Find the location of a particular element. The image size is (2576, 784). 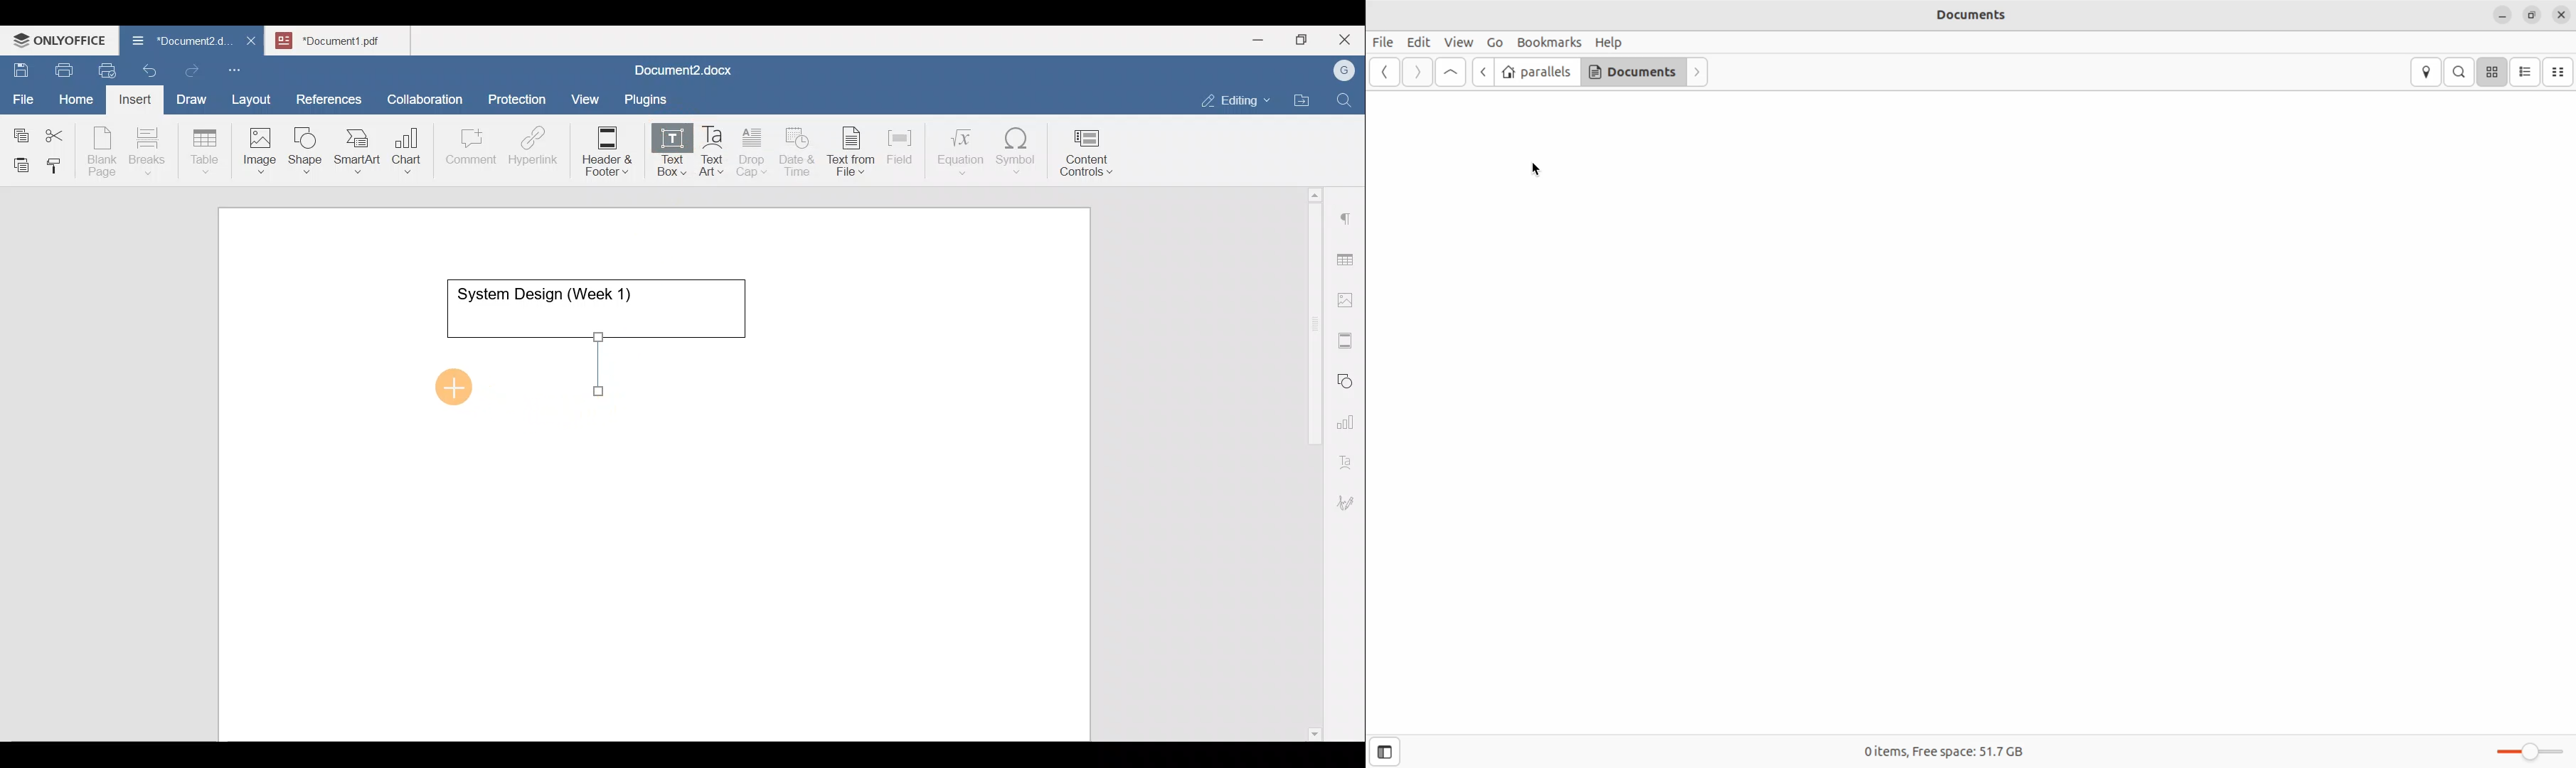

Collaboration is located at coordinates (422, 92).